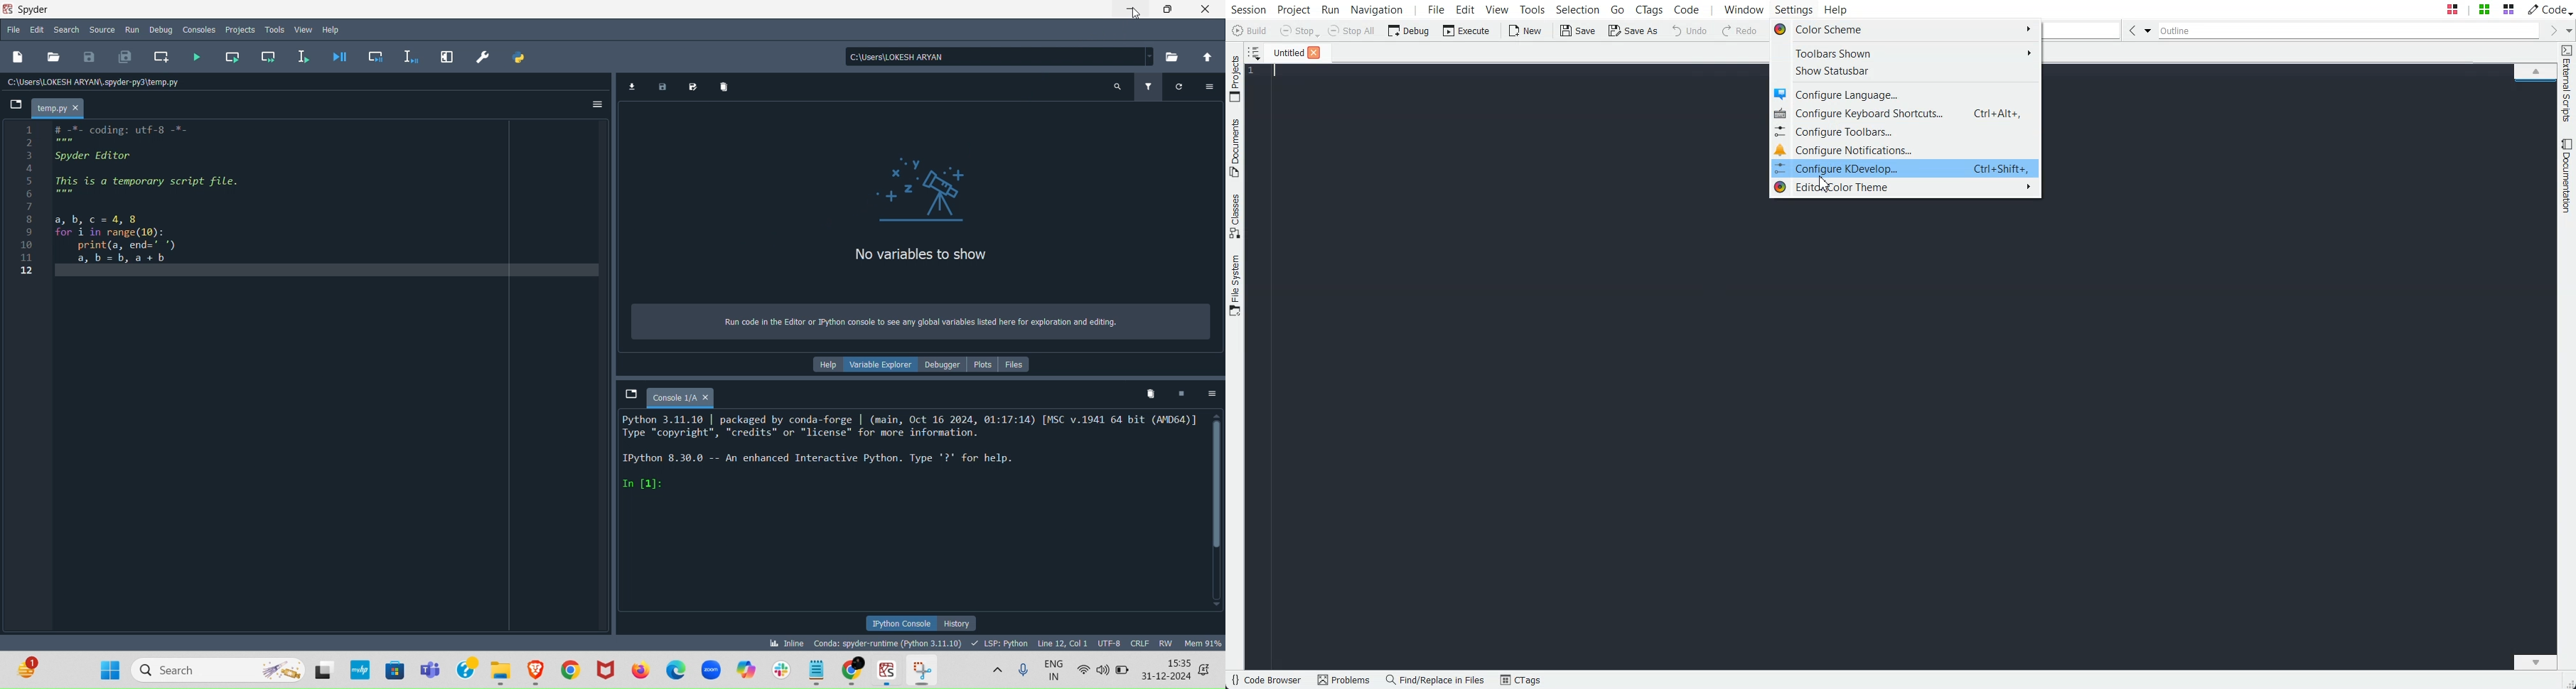 Image resolution: width=2576 pixels, height=700 pixels. I want to click on Browse a working directory, so click(1173, 57).